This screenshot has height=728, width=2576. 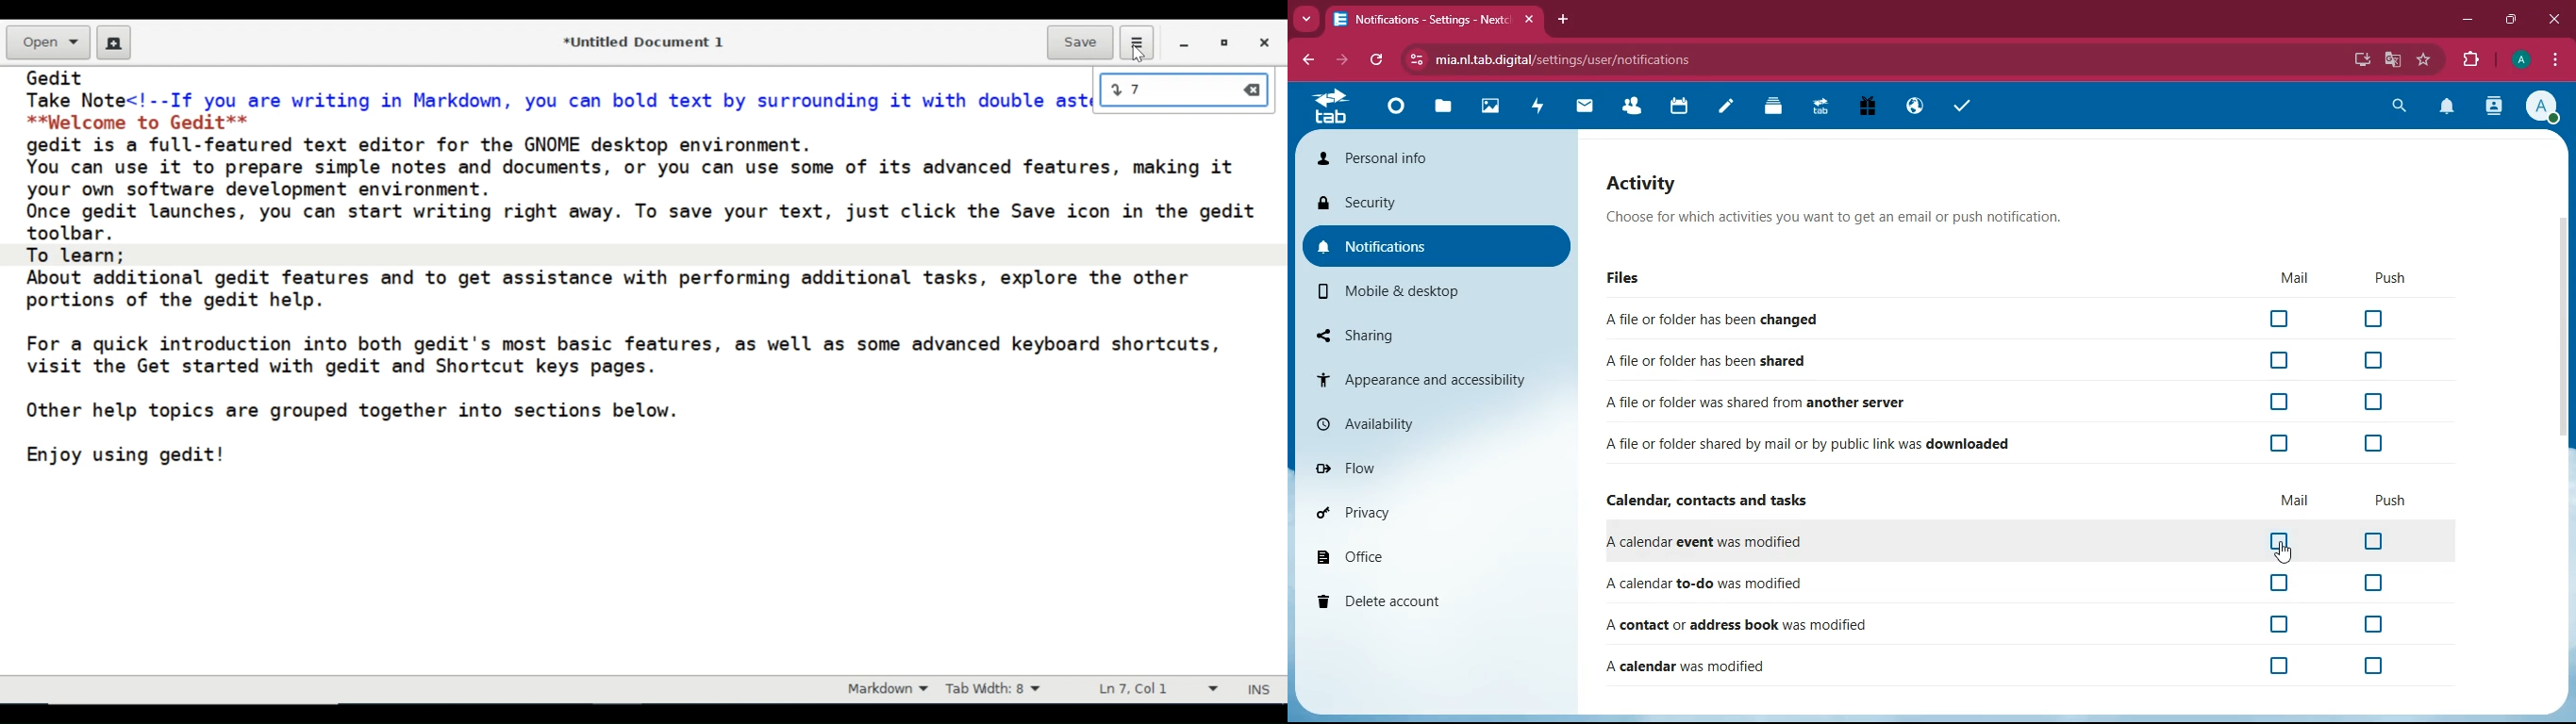 What do you see at coordinates (1080, 44) in the screenshot?
I see `Save` at bounding box center [1080, 44].